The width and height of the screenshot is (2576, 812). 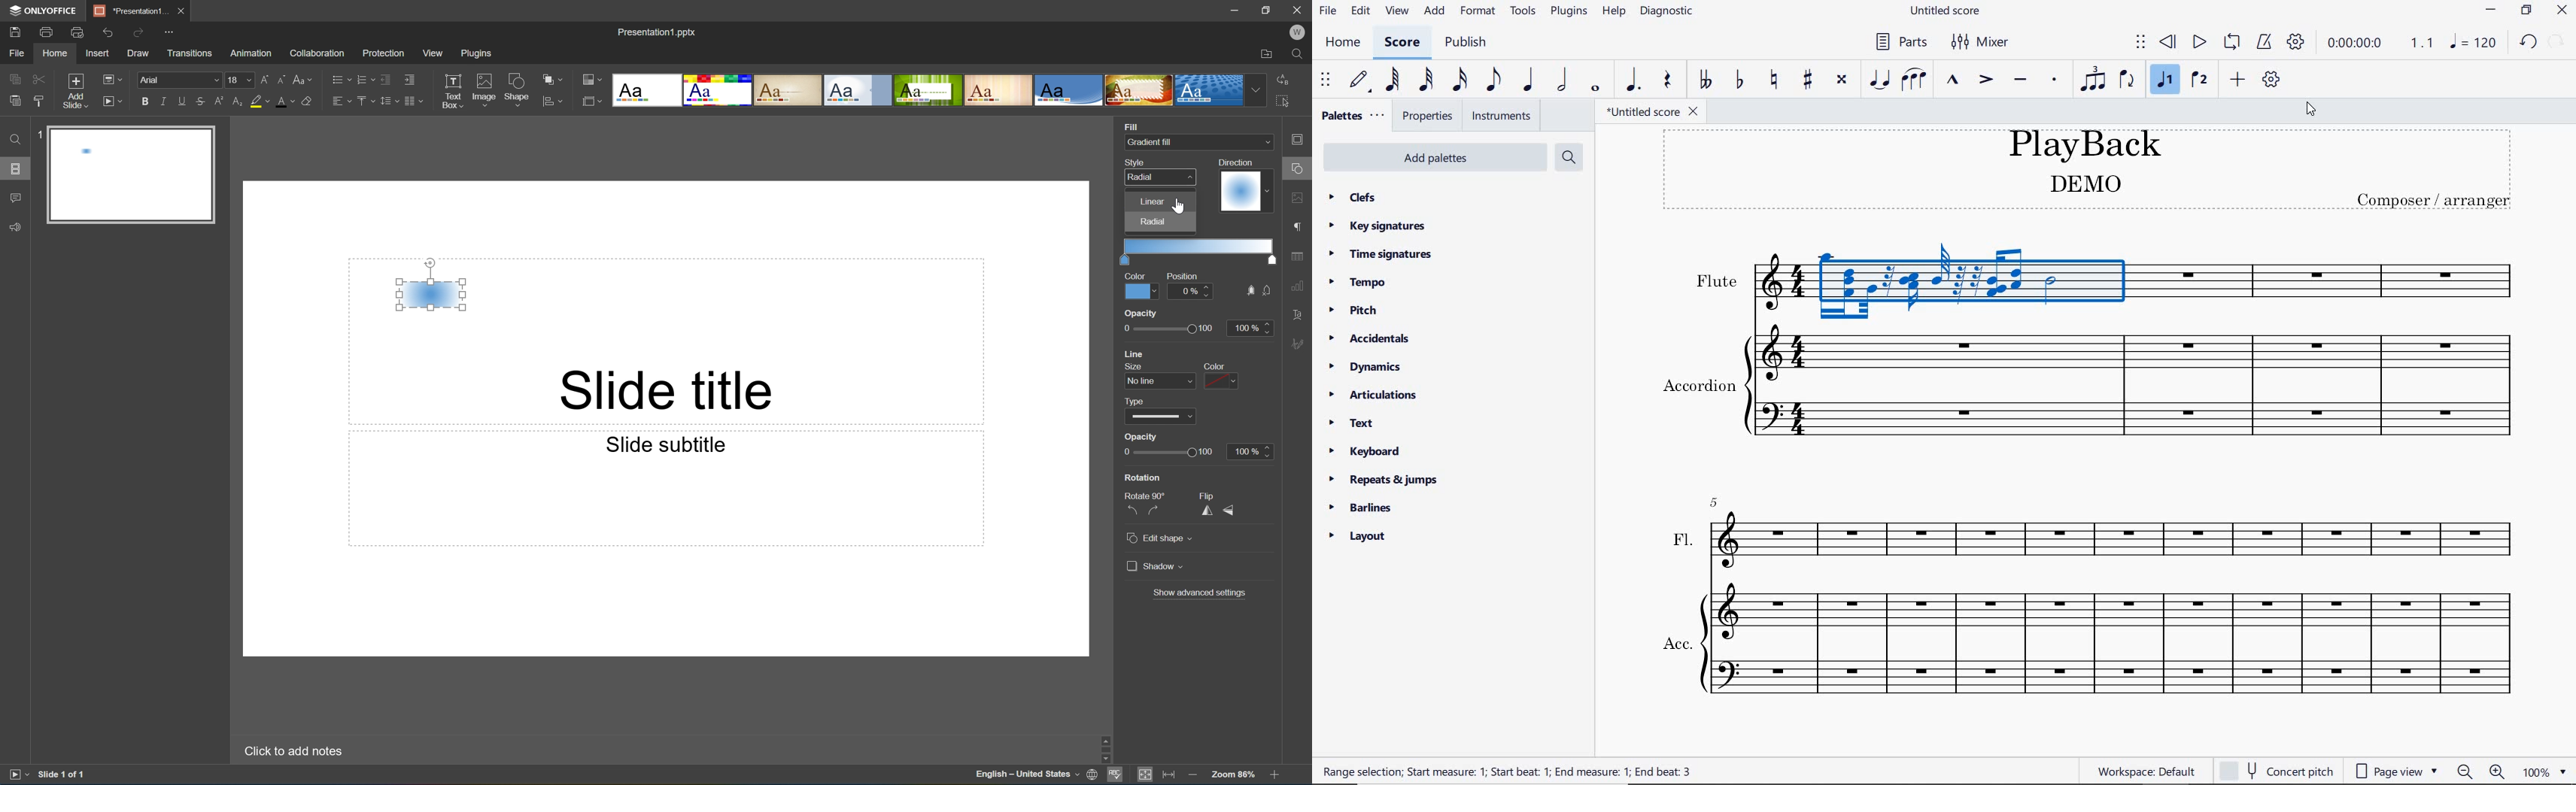 What do you see at coordinates (1153, 142) in the screenshot?
I see `Gradient fill` at bounding box center [1153, 142].